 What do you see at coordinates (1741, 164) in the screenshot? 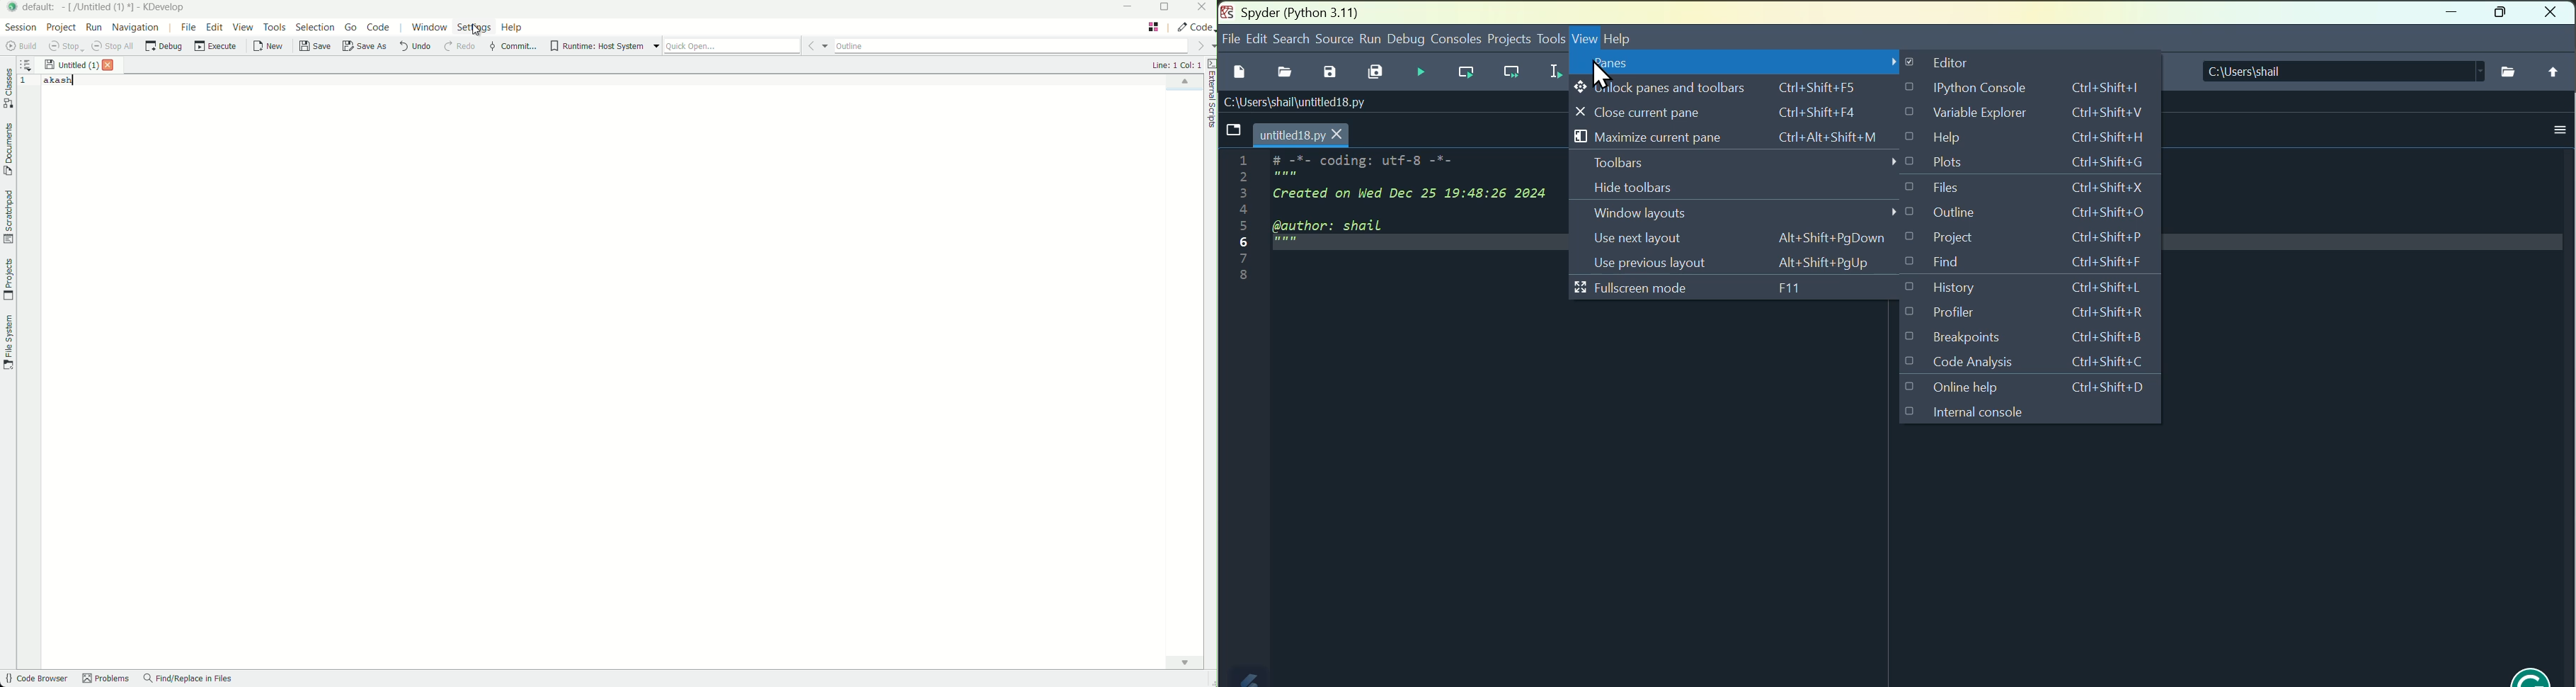
I see `Toolbars` at bounding box center [1741, 164].